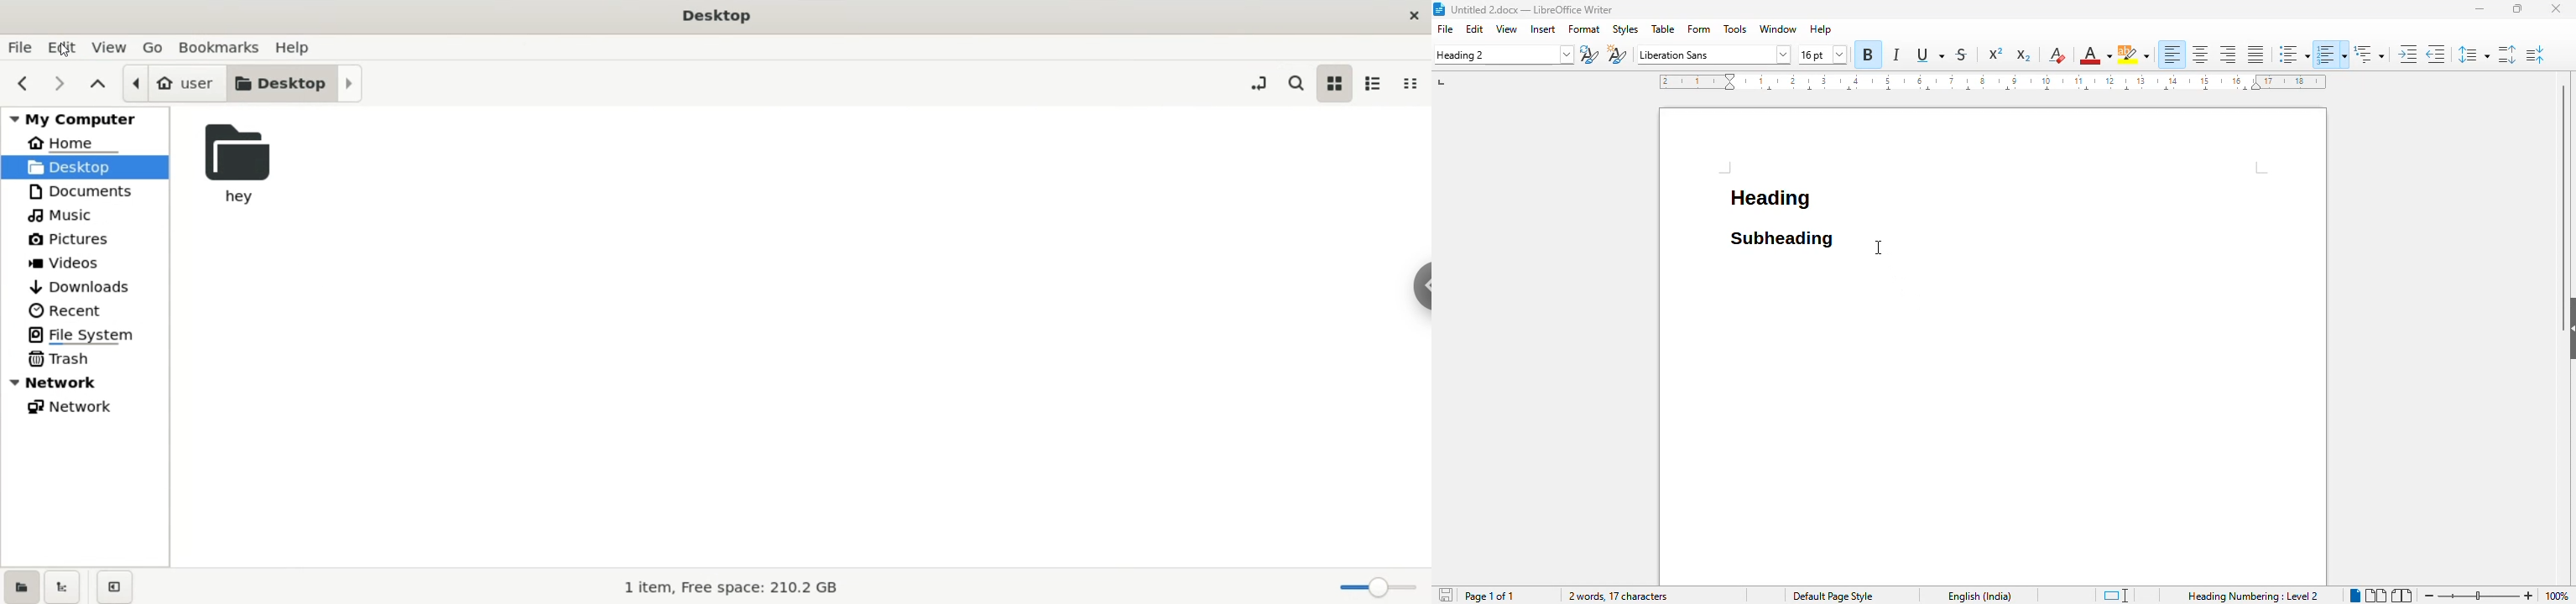 Image resolution: width=2576 pixels, height=616 pixels. I want to click on vertical scroll bar, so click(2566, 183).